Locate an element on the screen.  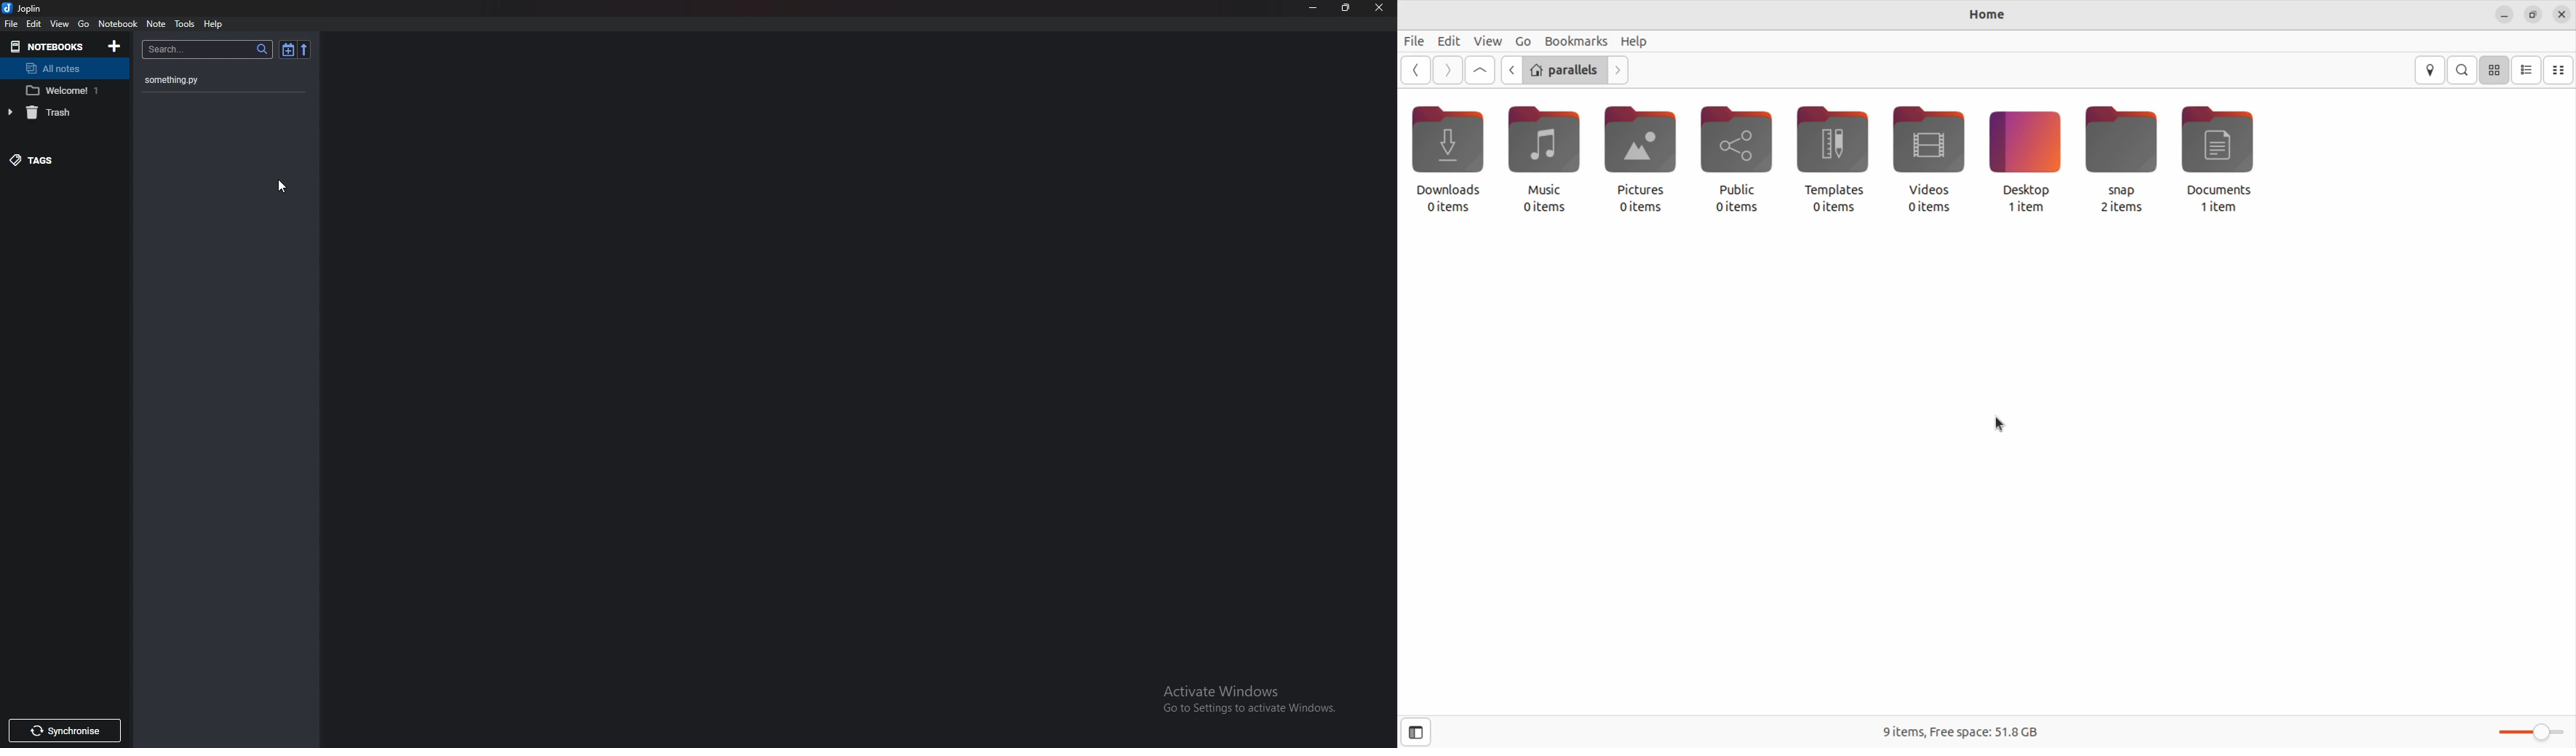
downloads is located at coordinates (1449, 151).